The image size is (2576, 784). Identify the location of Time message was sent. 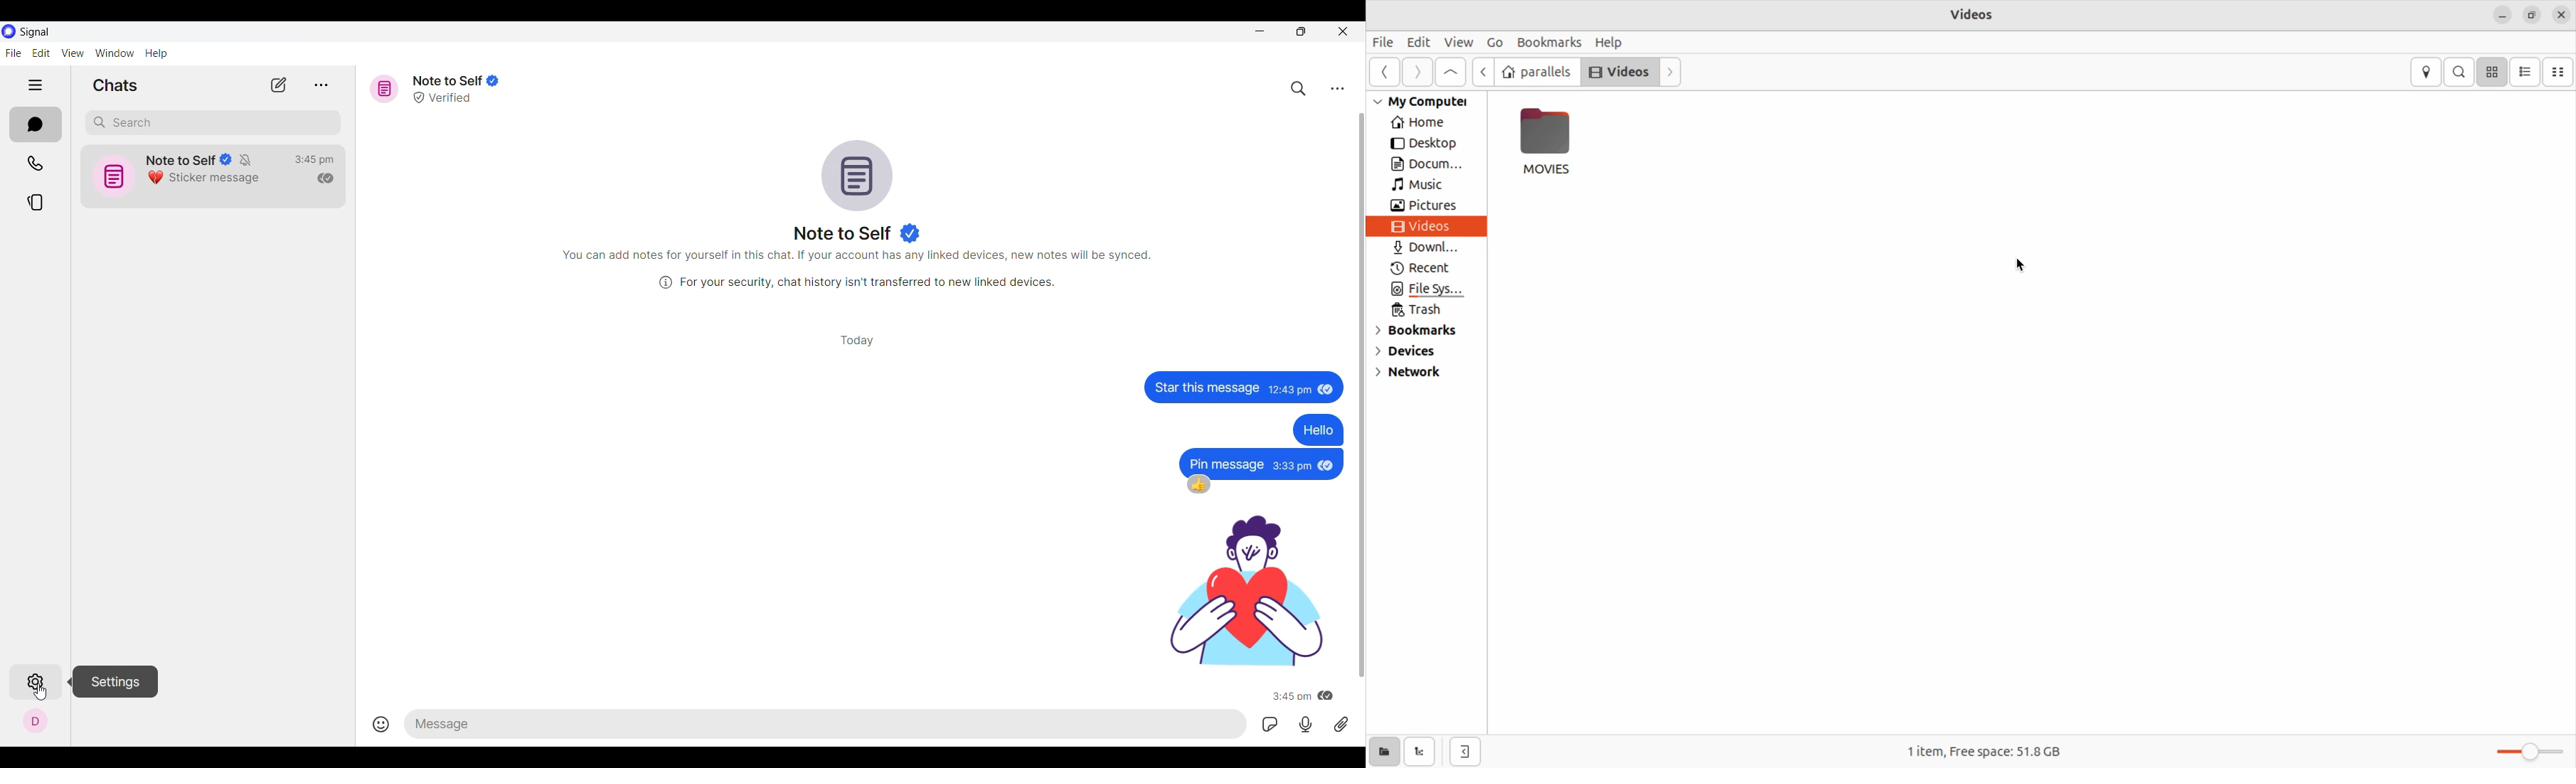
(858, 341).